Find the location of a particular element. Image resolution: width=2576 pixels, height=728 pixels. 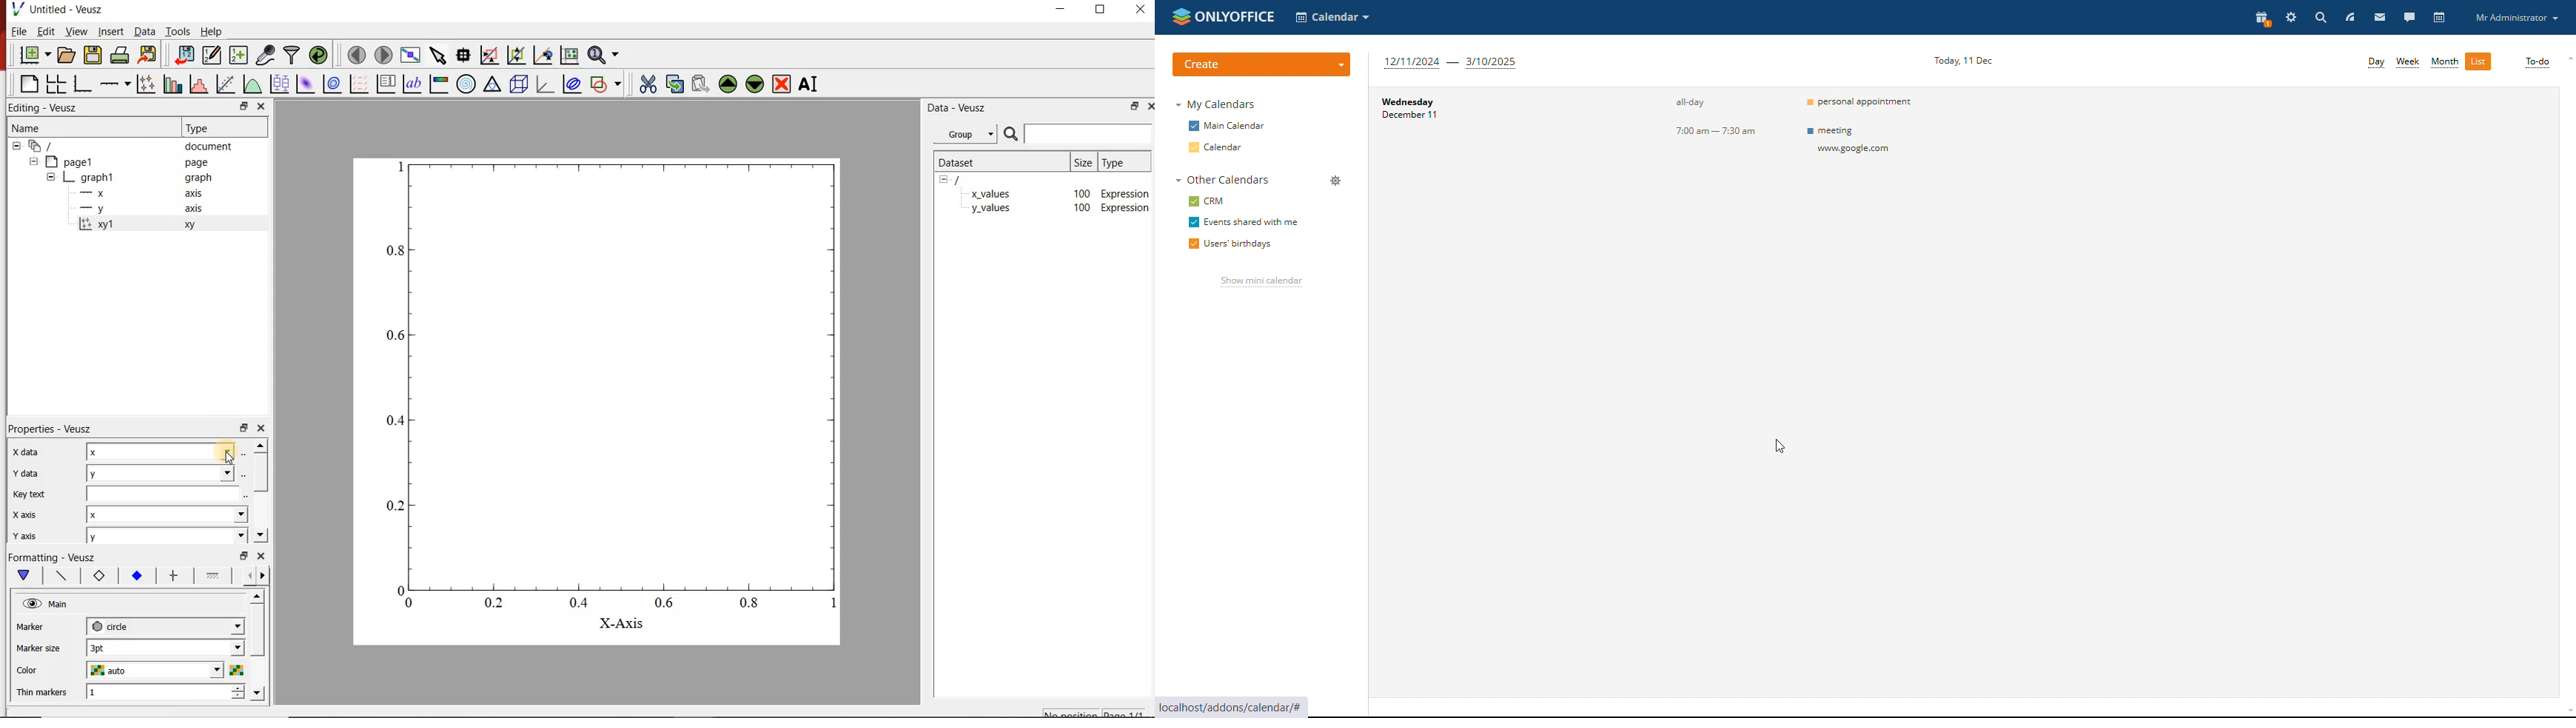

bar graph is located at coordinates (83, 85).